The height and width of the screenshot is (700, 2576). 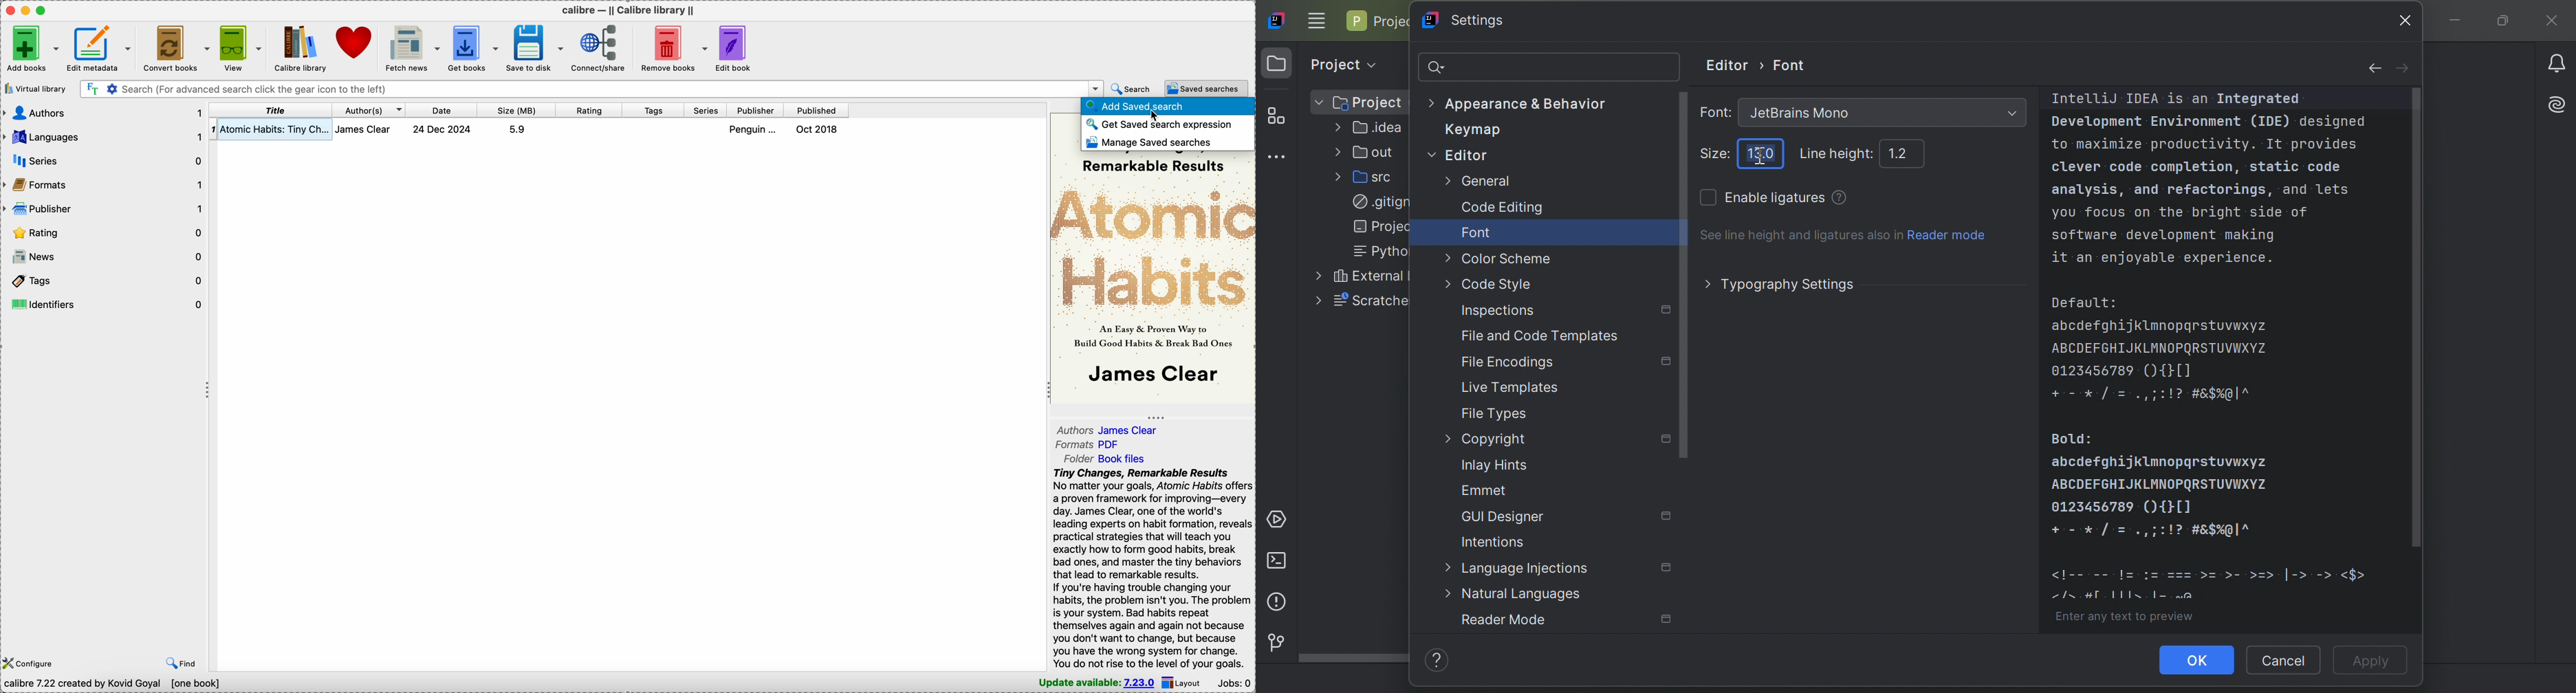 What do you see at coordinates (2401, 19) in the screenshot?
I see `close icon` at bounding box center [2401, 19].